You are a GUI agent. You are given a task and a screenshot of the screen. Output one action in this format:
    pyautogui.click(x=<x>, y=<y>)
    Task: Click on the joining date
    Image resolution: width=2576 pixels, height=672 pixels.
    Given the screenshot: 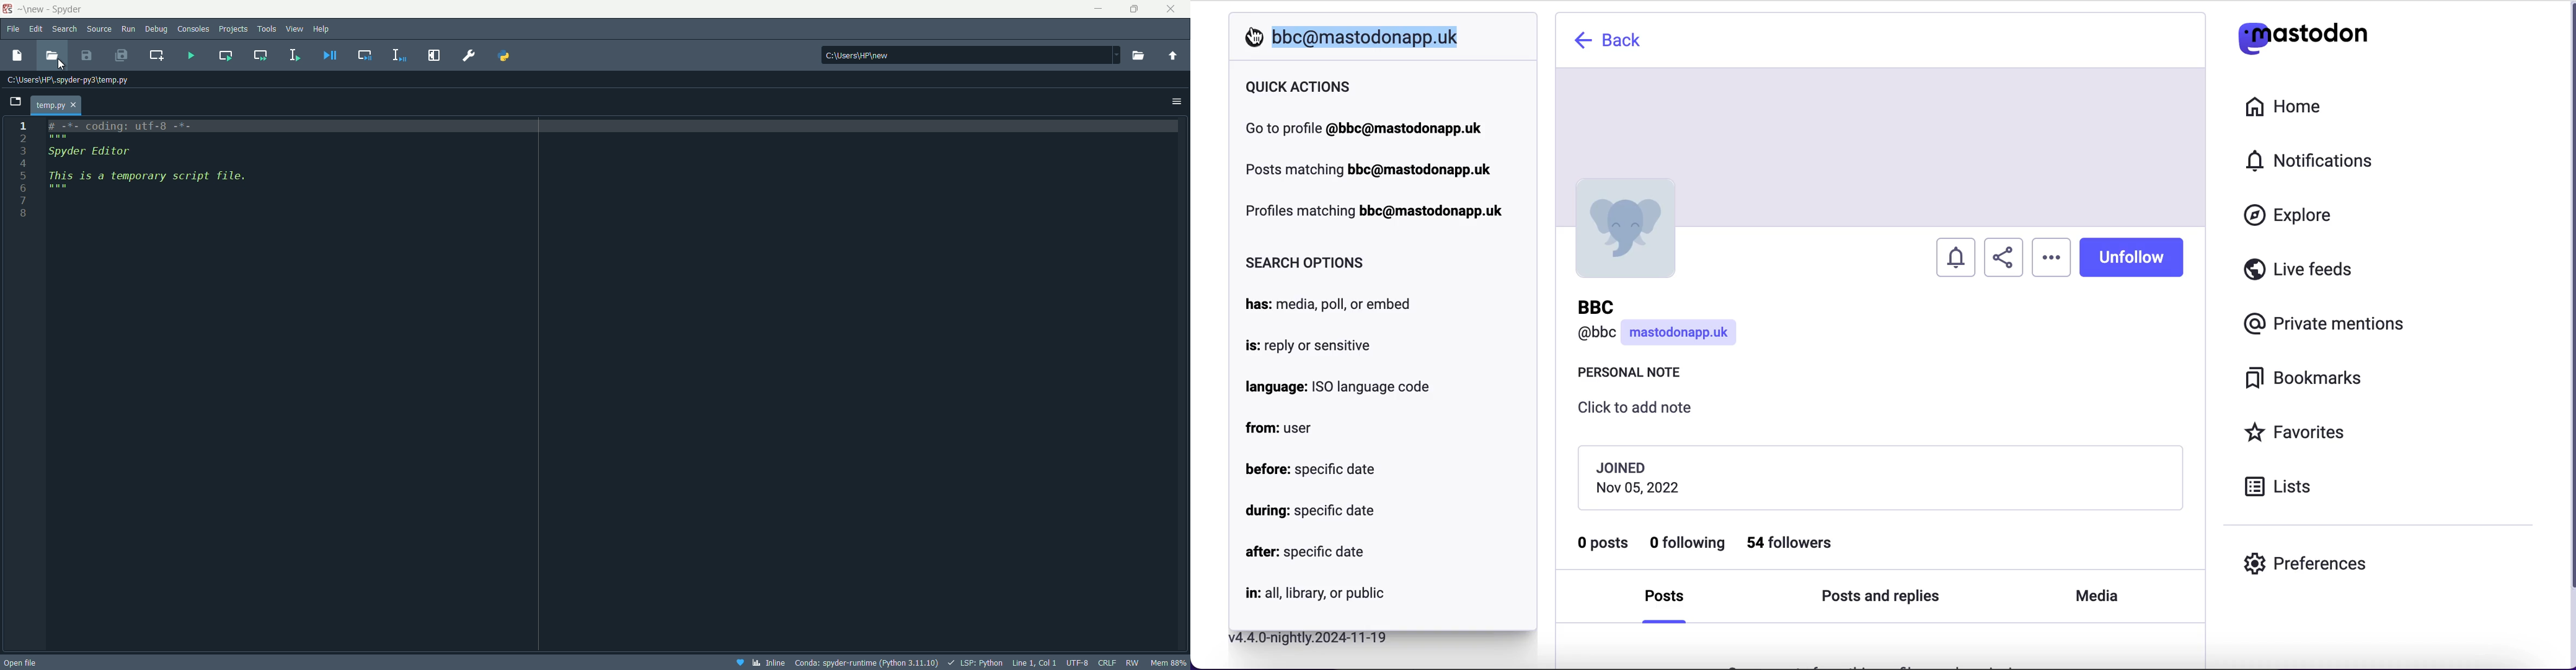 What is the action you would take?
    pyautogui.click(x=1879, y=477)
    